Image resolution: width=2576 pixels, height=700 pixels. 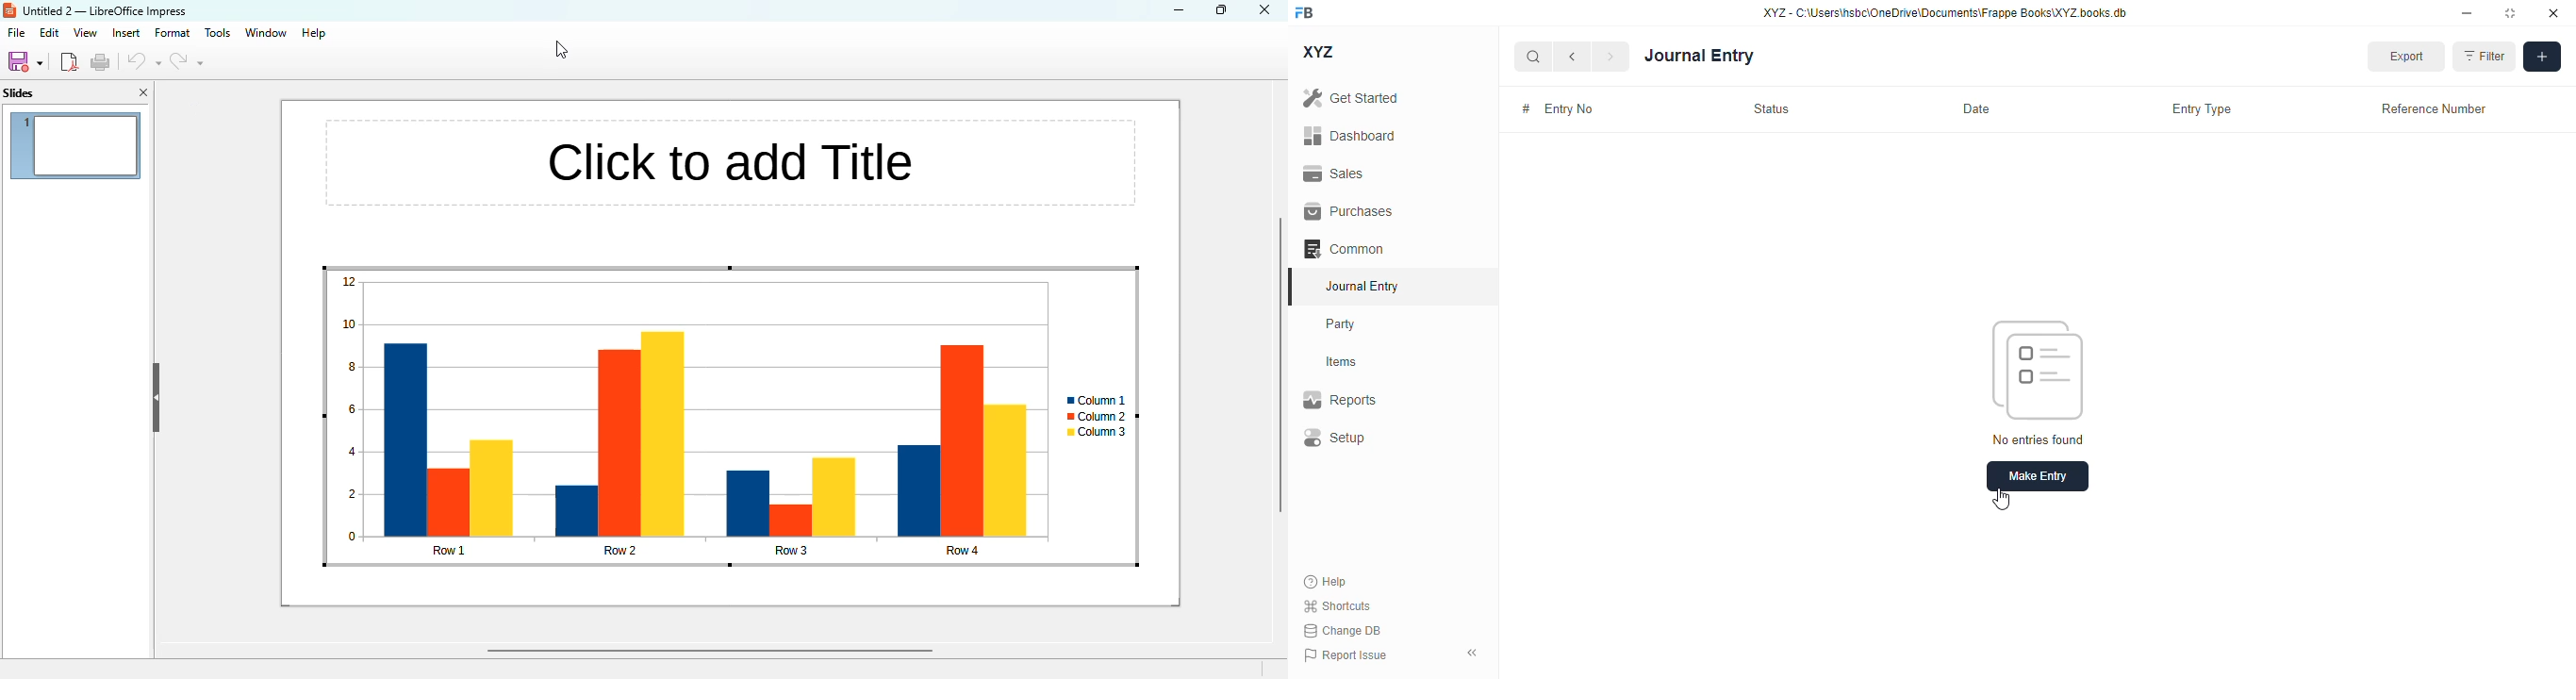 What do you see at coordinates (1326, 582) in the screenshot?
I see `help` at bounding box center [1326, 582].